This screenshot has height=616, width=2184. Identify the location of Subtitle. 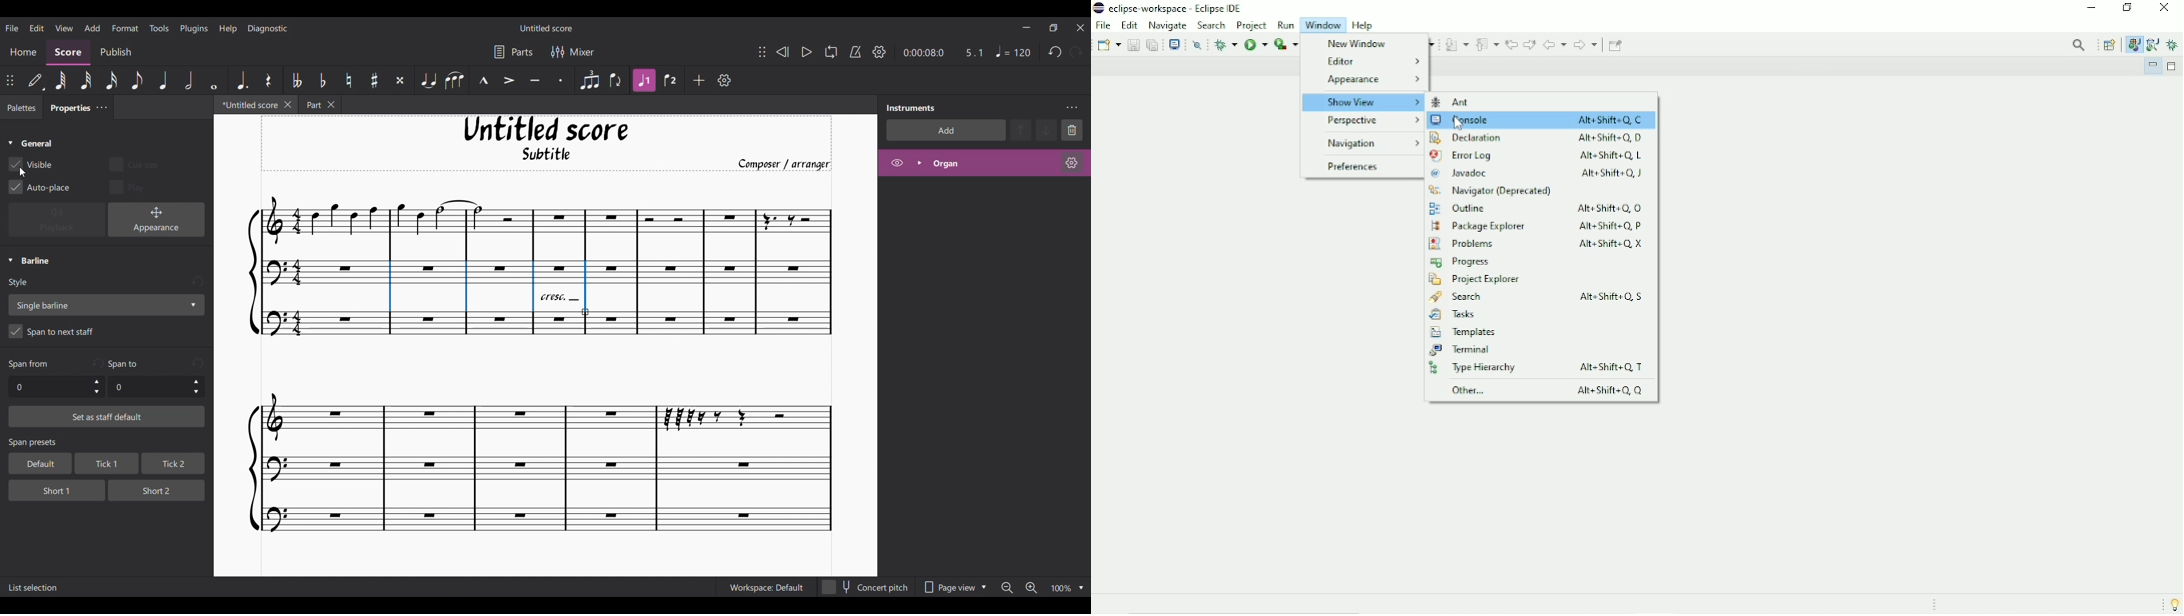
(548, 157).